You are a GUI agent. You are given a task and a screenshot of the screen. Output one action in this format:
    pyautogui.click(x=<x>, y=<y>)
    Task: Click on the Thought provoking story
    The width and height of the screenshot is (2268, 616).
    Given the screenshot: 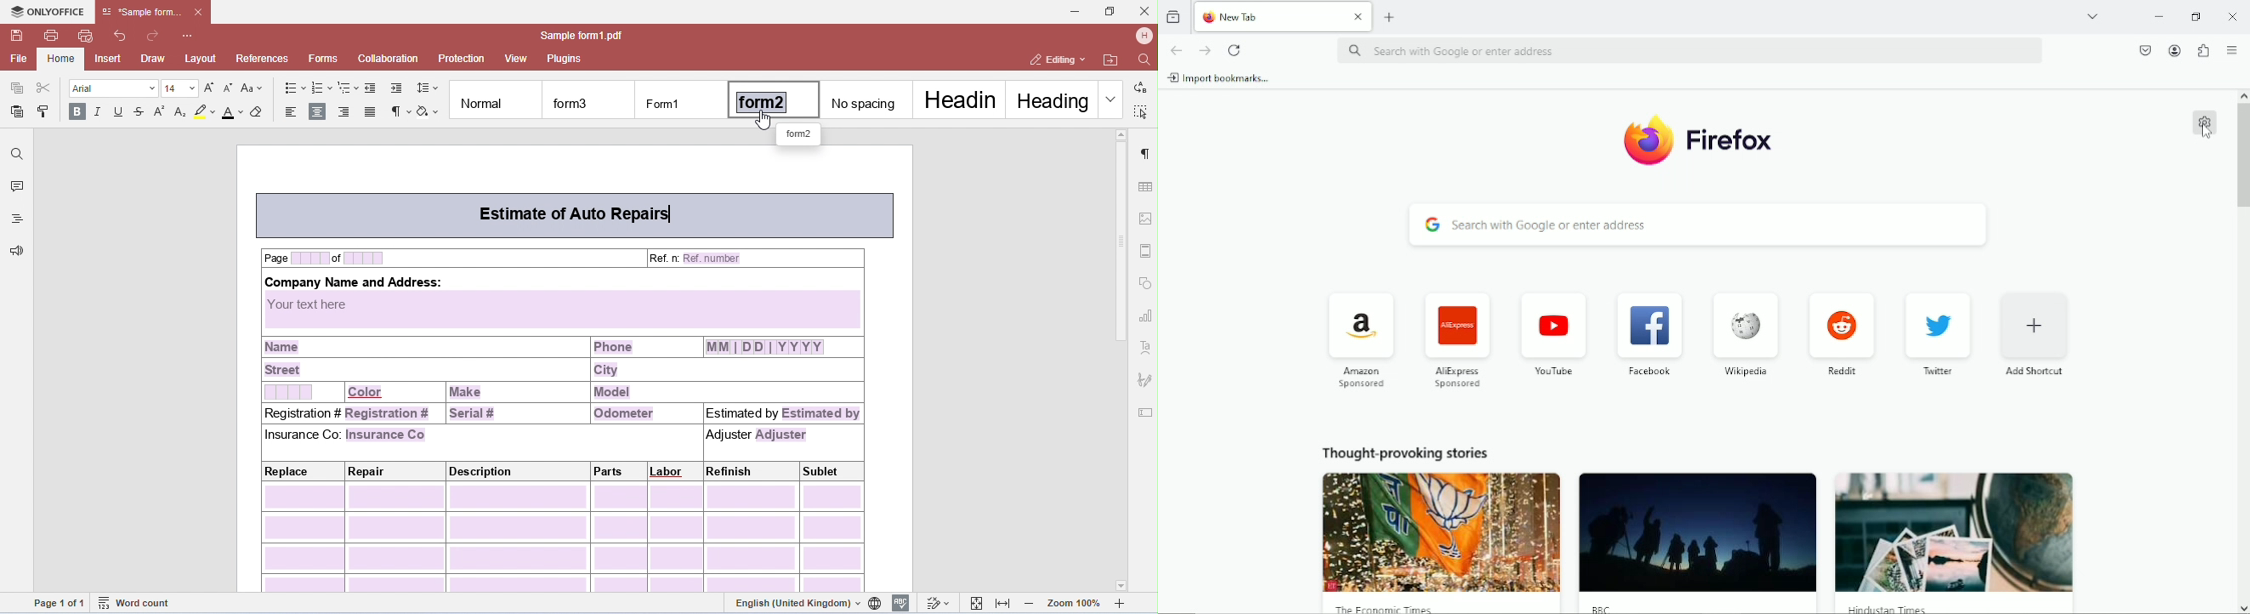 What is the action you would take?
    pyautogui.click(x=1441, y=542)
    